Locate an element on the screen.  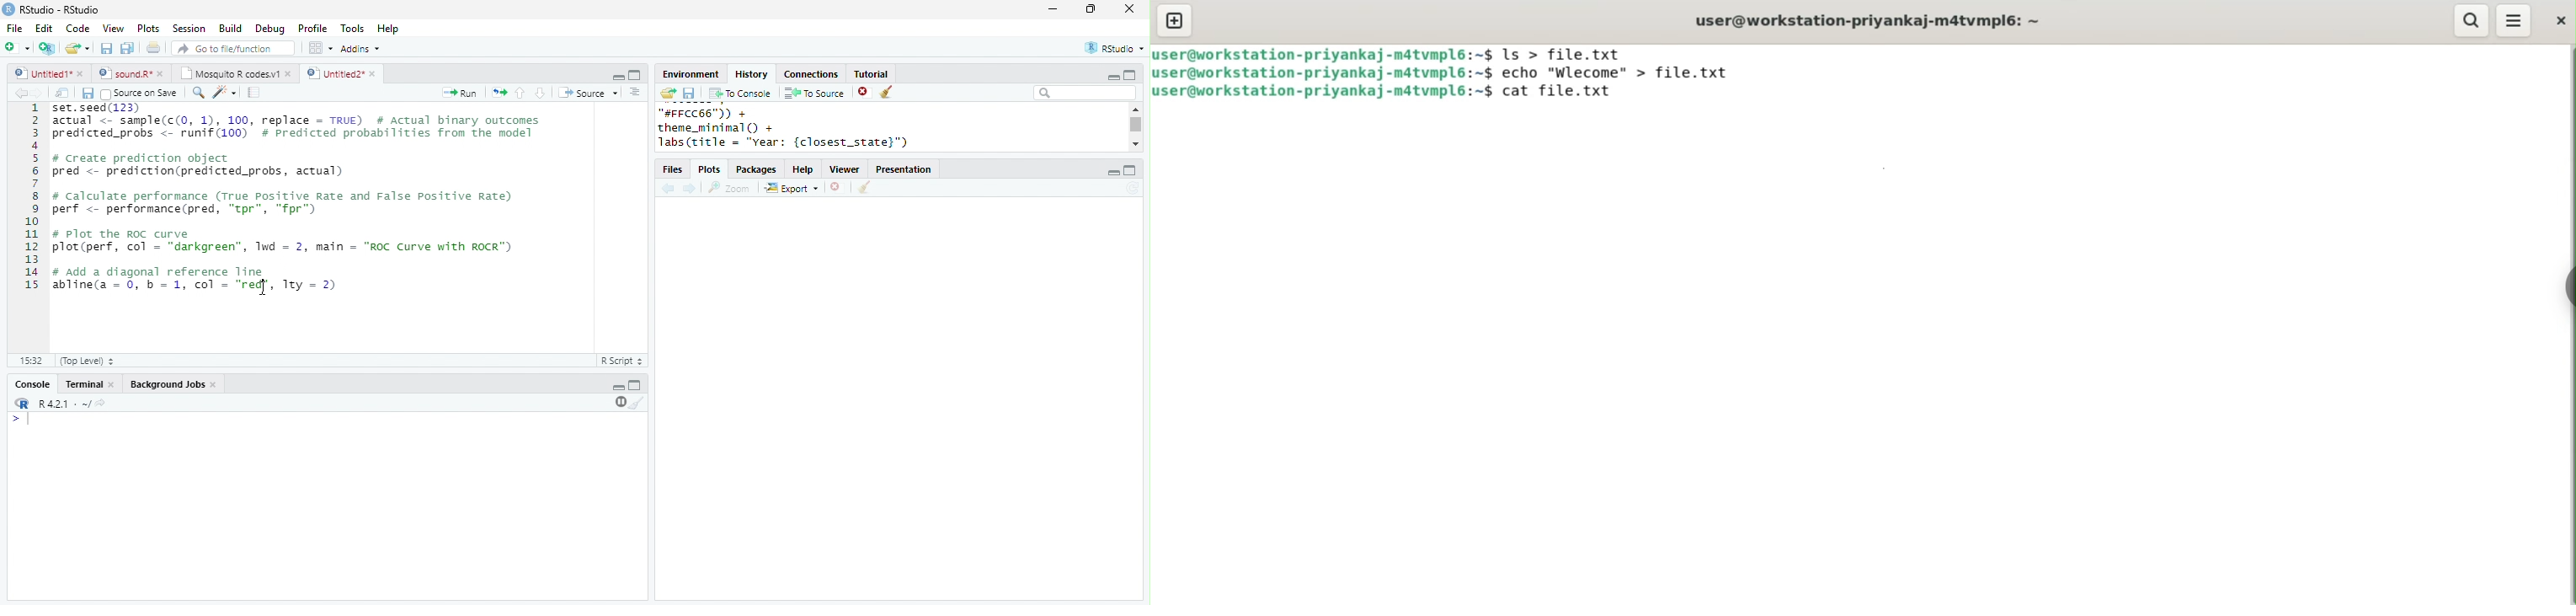
search is located at coordinates (2473, 19).